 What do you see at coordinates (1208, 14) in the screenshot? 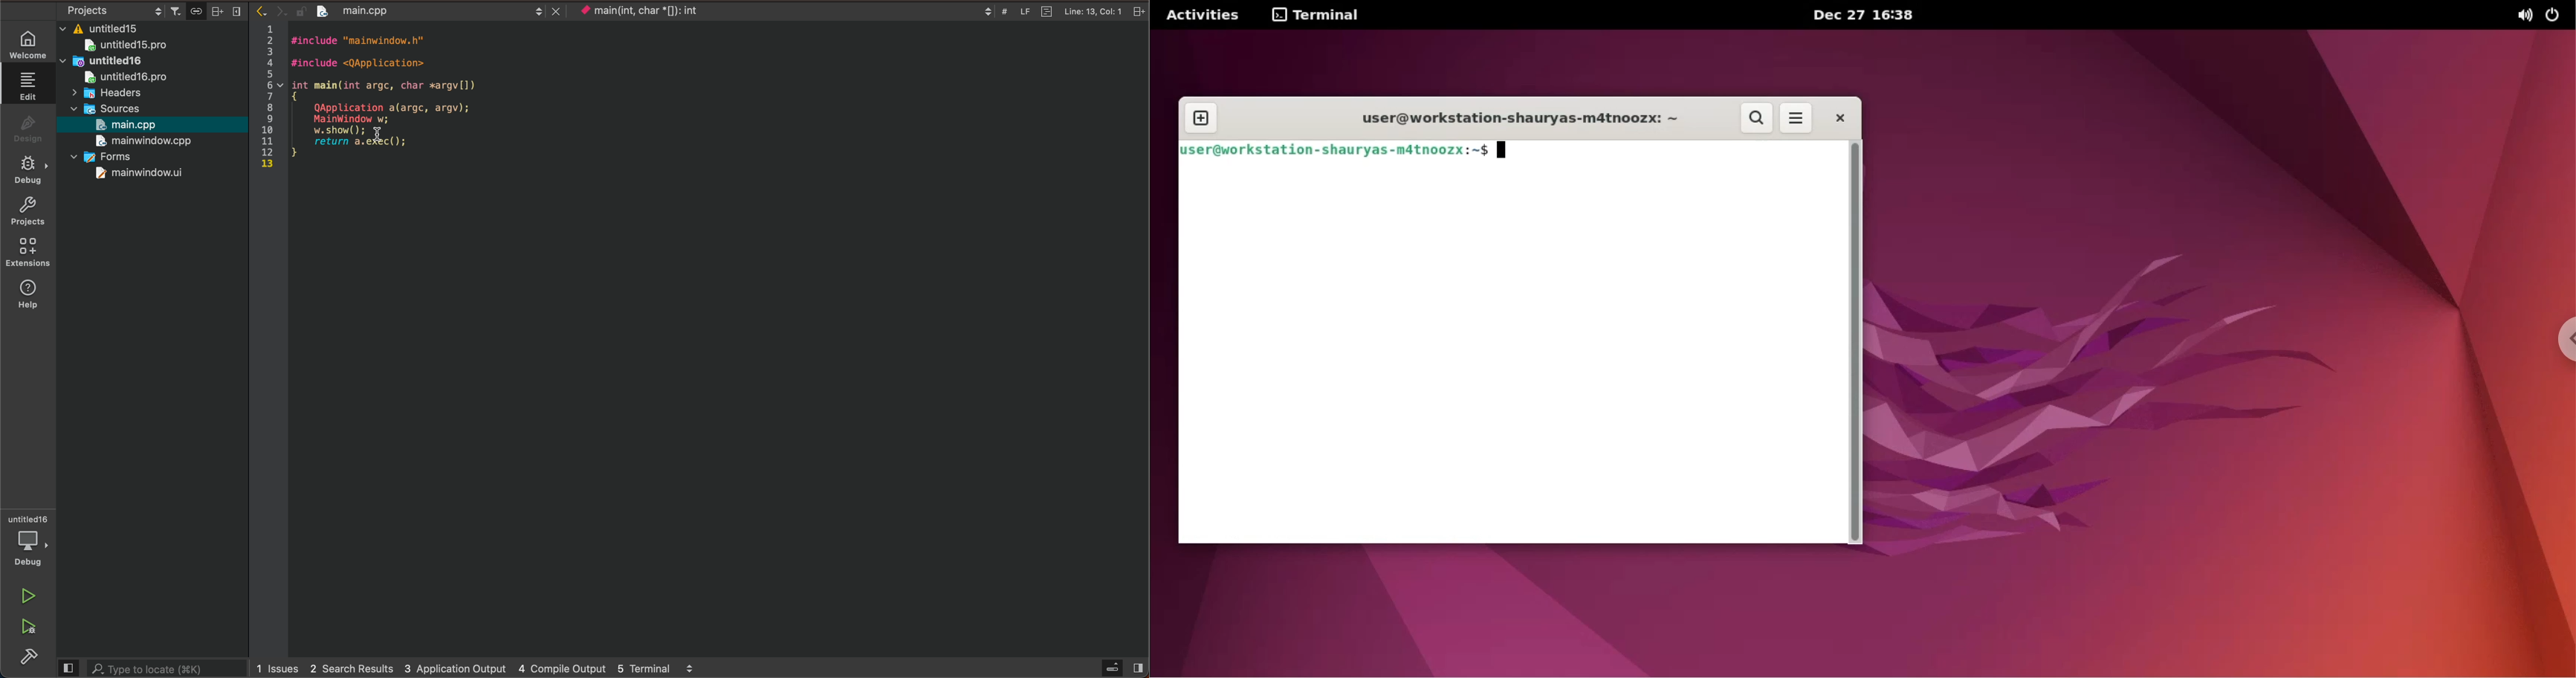
I see `Activities` at bounding box center [1208, 14].